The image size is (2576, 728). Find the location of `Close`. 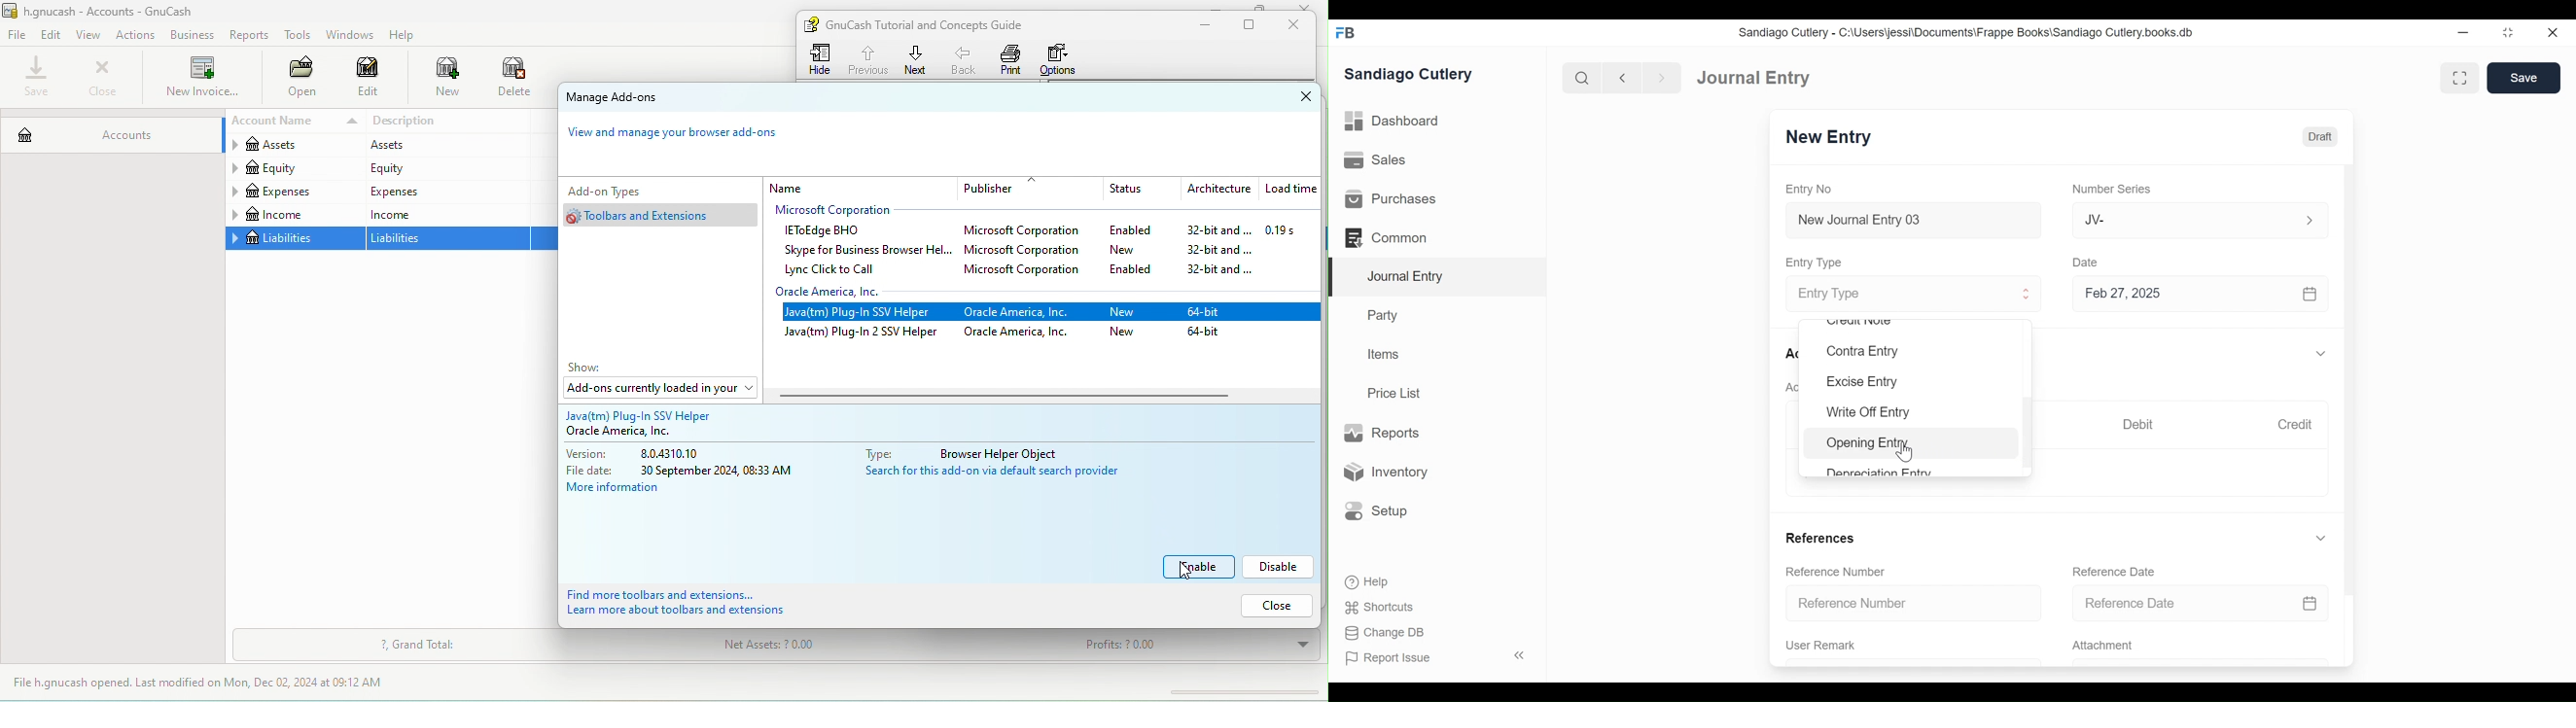

Close is located at coordinates (2552, 32).